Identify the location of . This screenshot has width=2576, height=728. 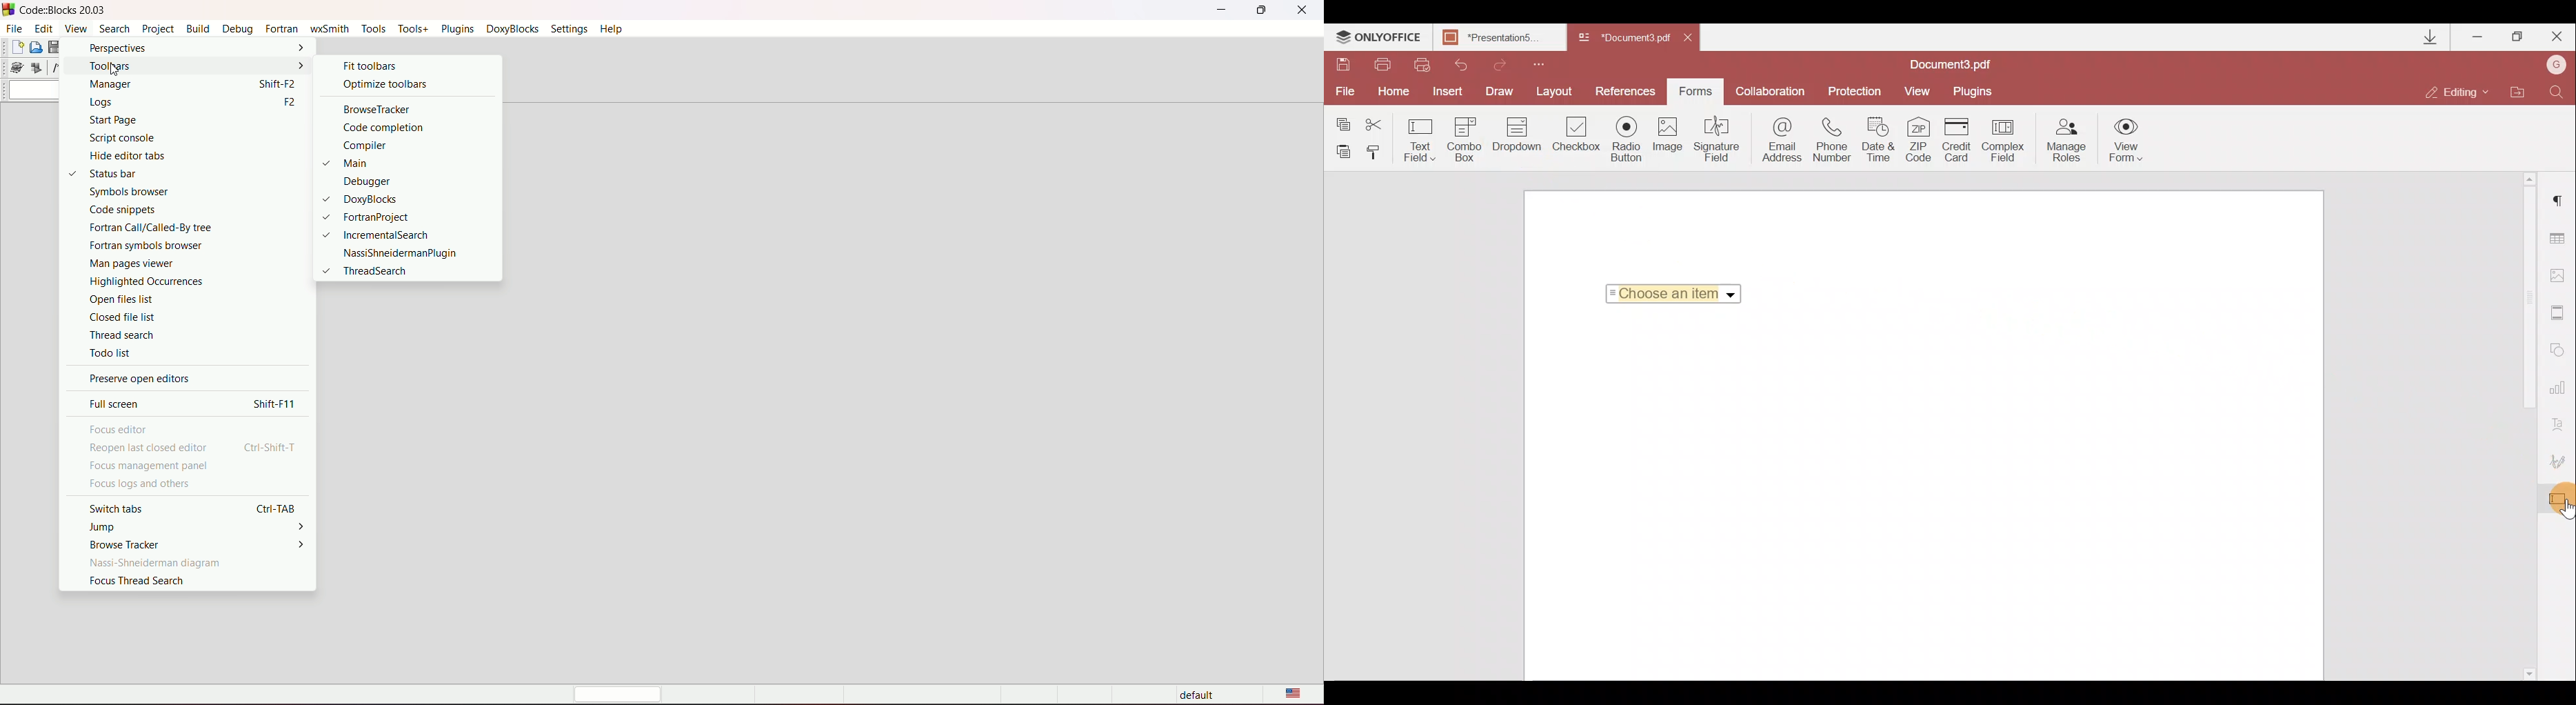
(33, 68).